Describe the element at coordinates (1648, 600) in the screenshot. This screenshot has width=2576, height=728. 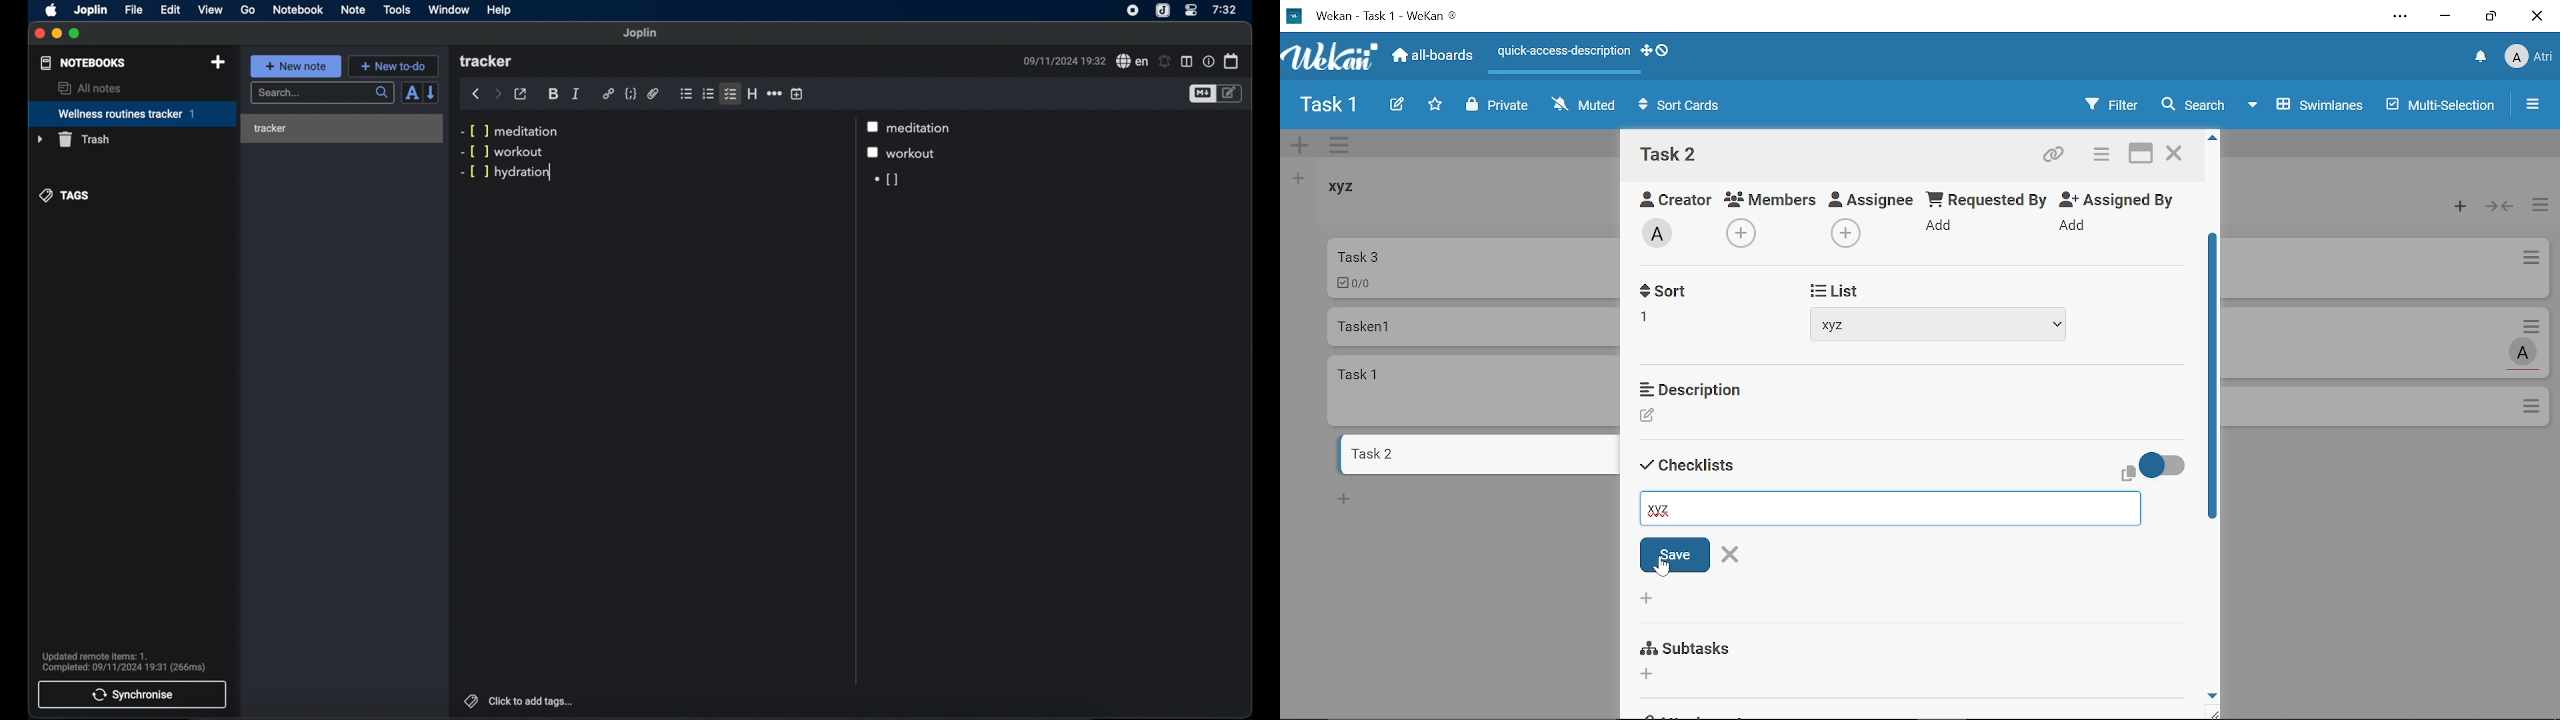
I see `Add` at that location.